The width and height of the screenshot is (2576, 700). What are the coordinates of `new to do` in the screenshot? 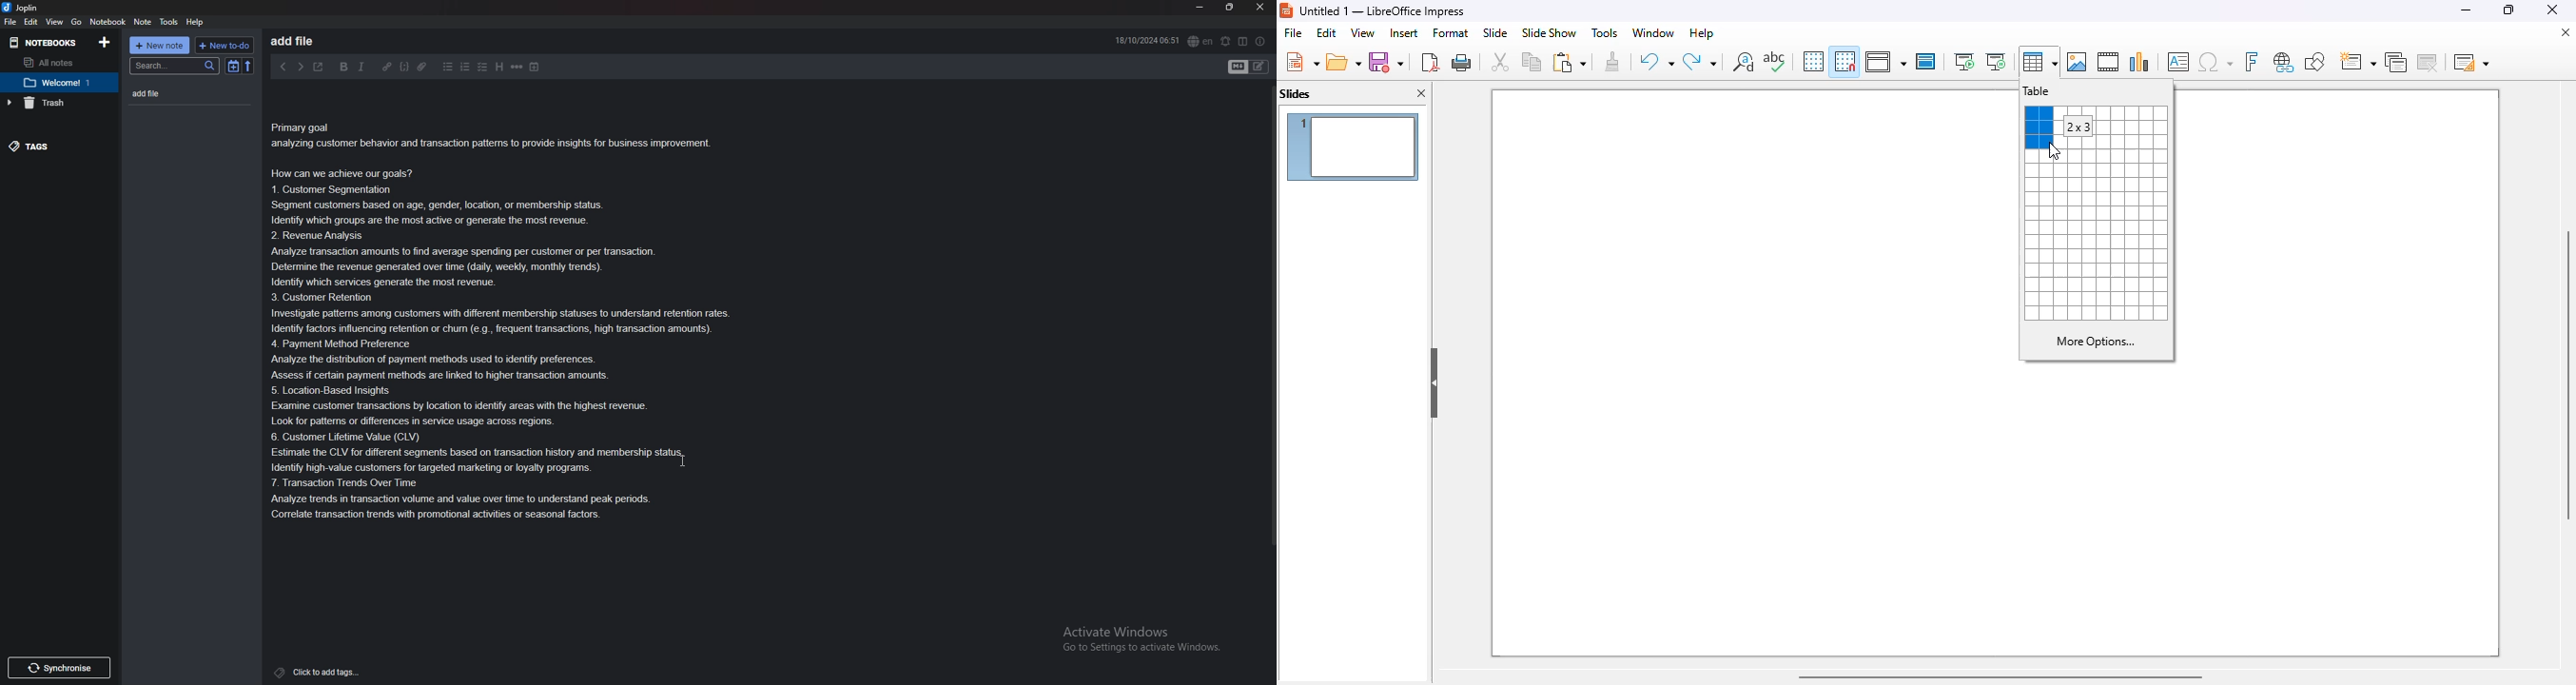 It's located at (226, 46).